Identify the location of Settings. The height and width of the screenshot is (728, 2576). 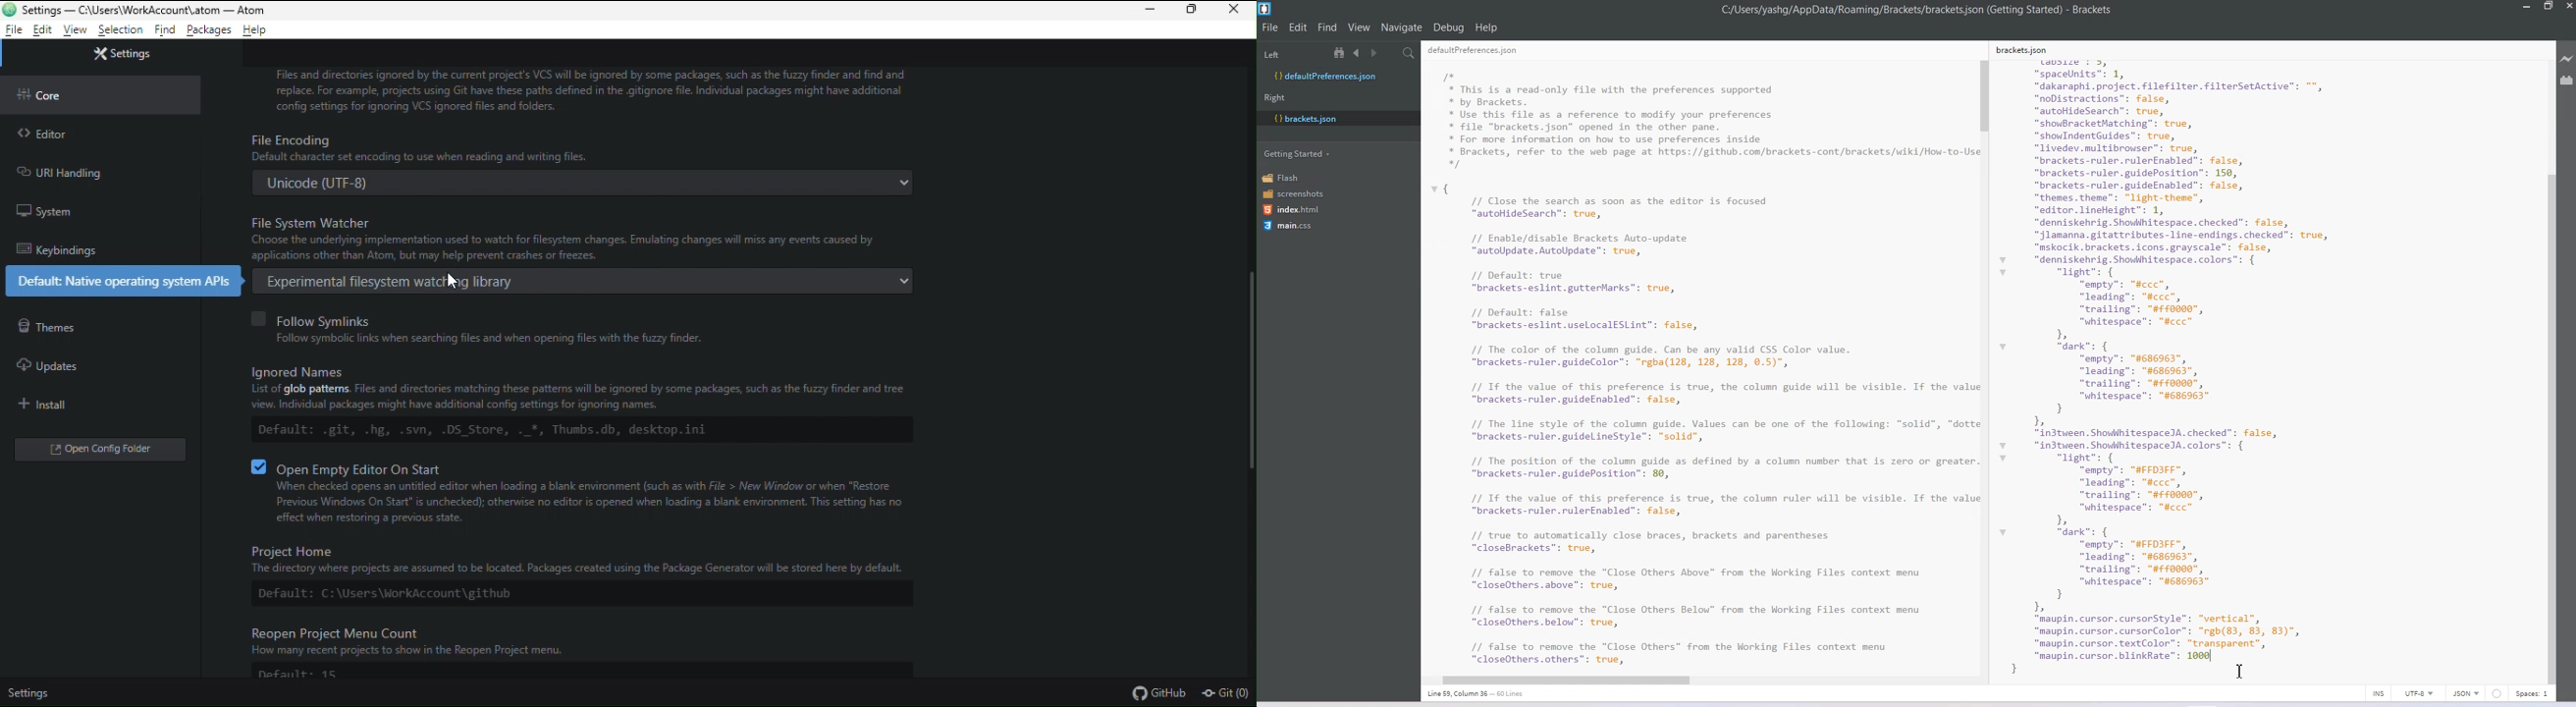
(121, 52).